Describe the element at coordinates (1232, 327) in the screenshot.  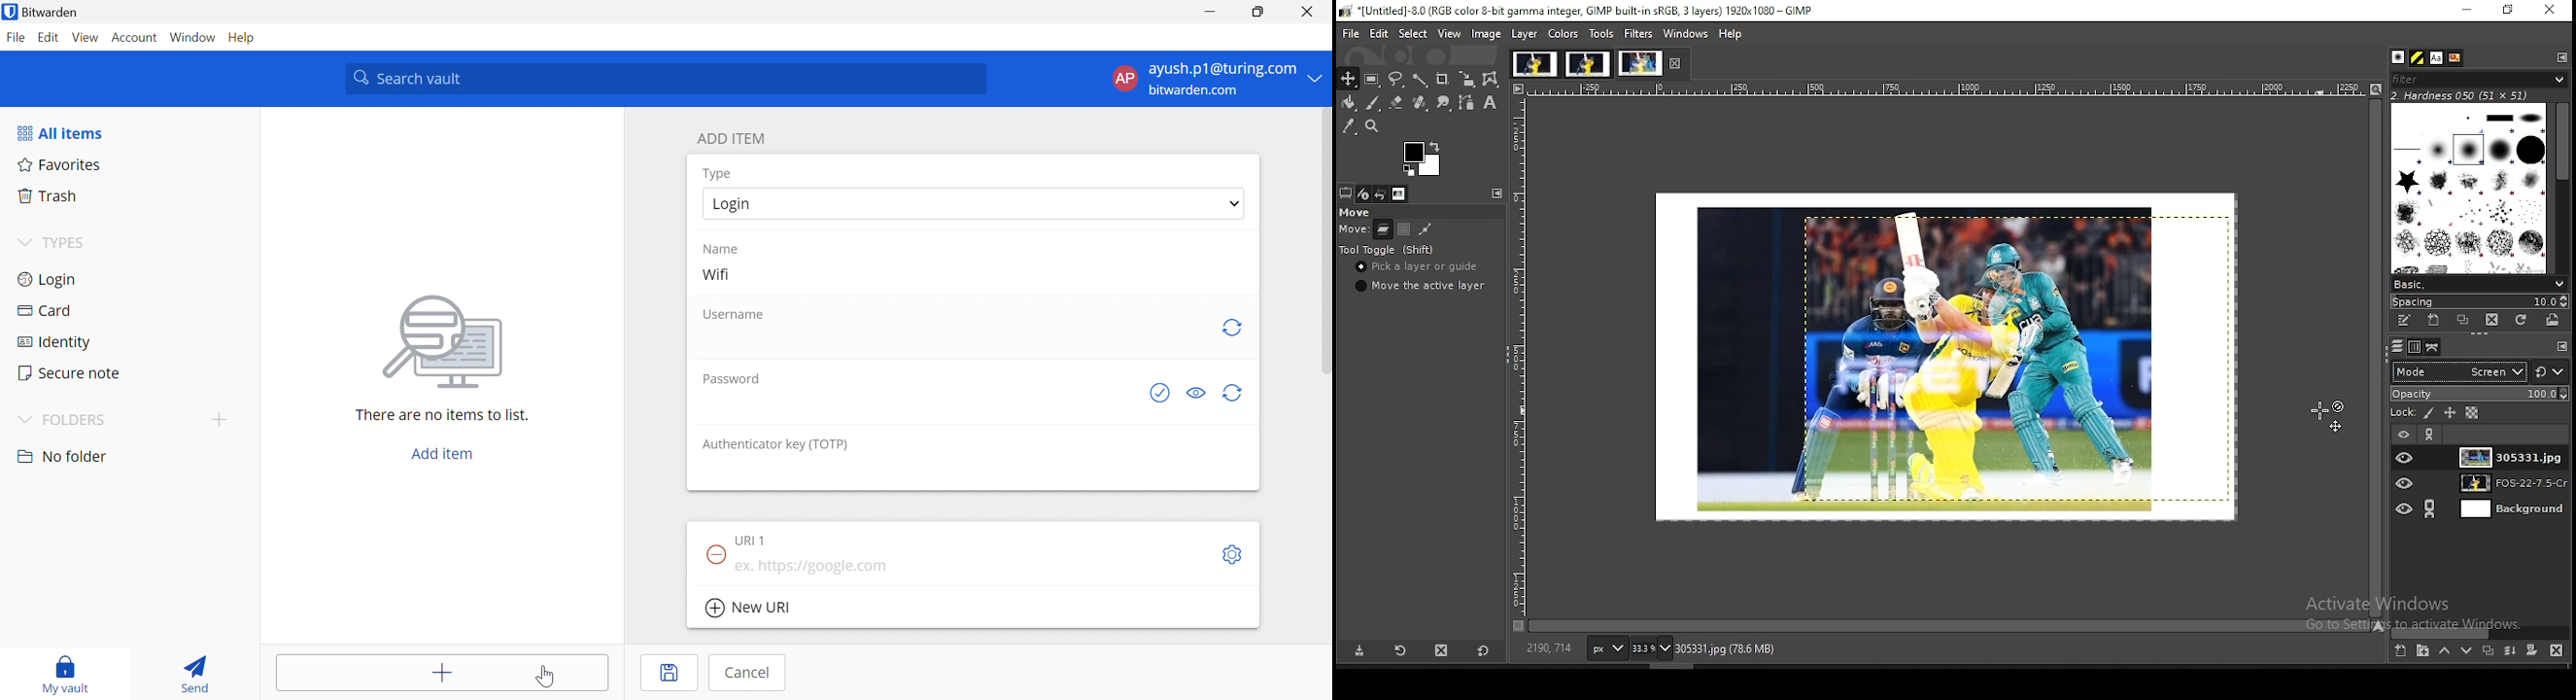
I see `Regenerate username` at that location.